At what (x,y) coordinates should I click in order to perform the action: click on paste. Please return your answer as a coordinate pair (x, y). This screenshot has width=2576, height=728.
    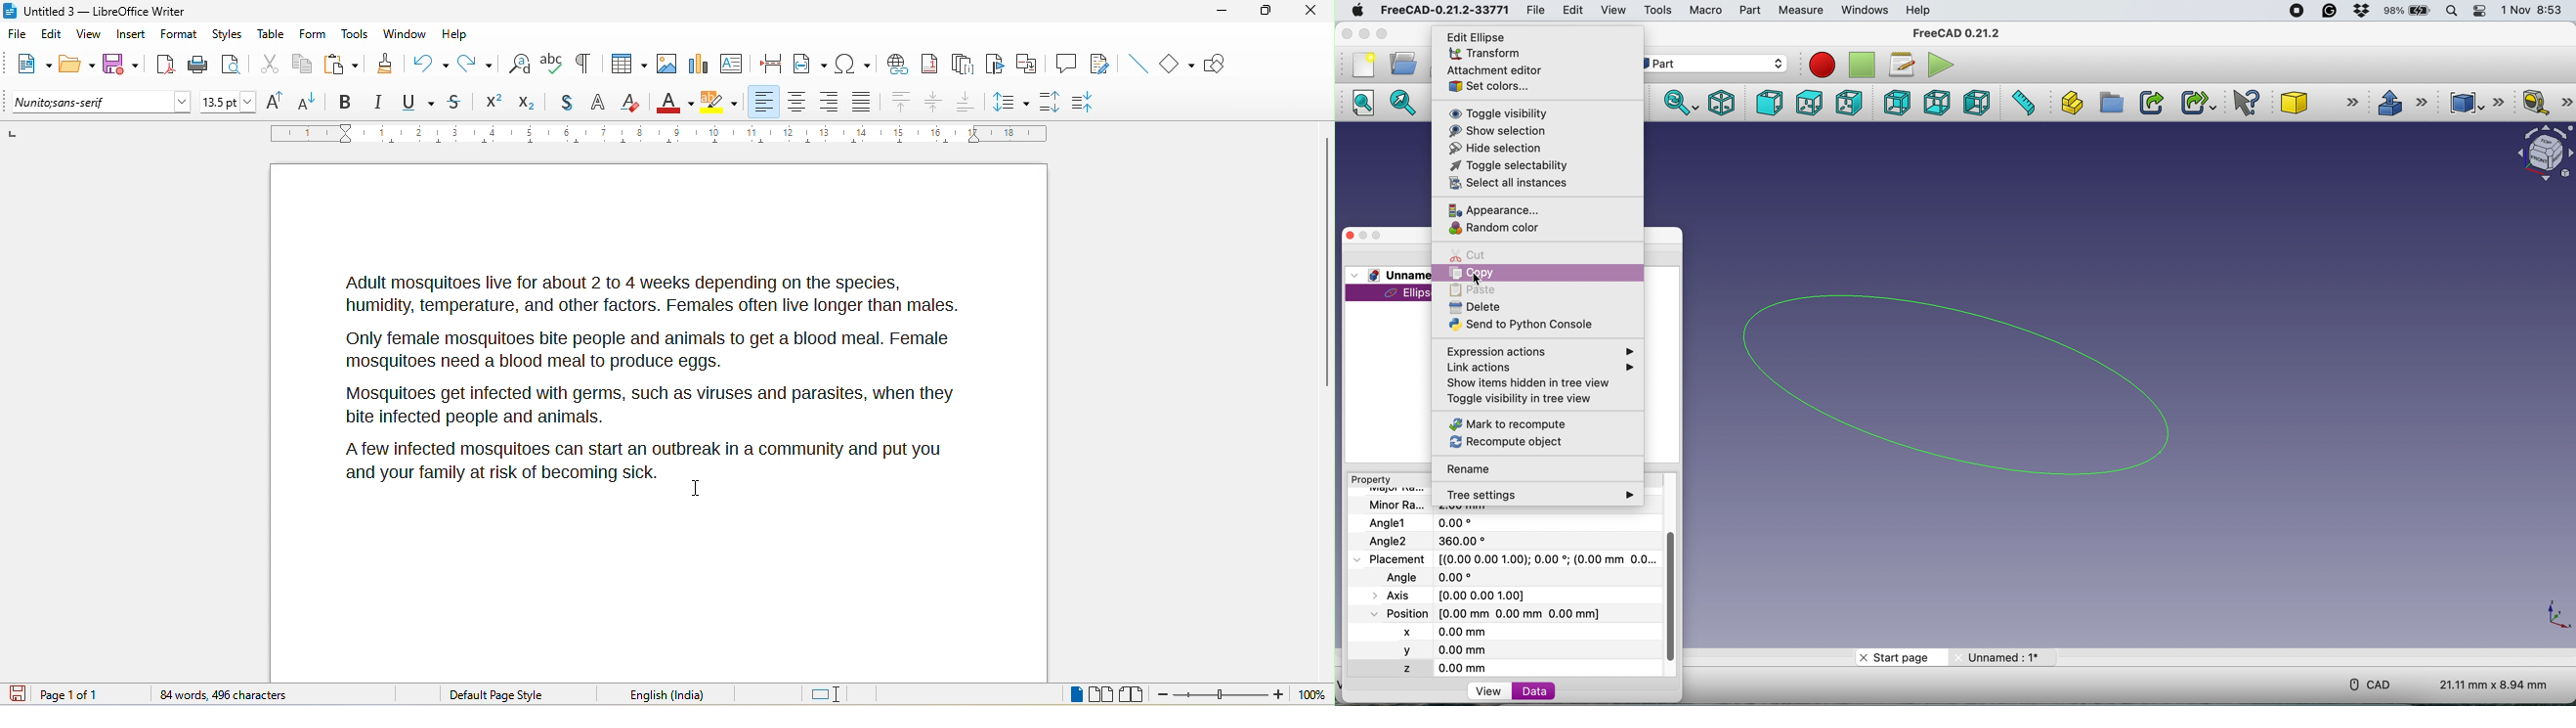
    Looking at the image, I should click on (1474, 291).